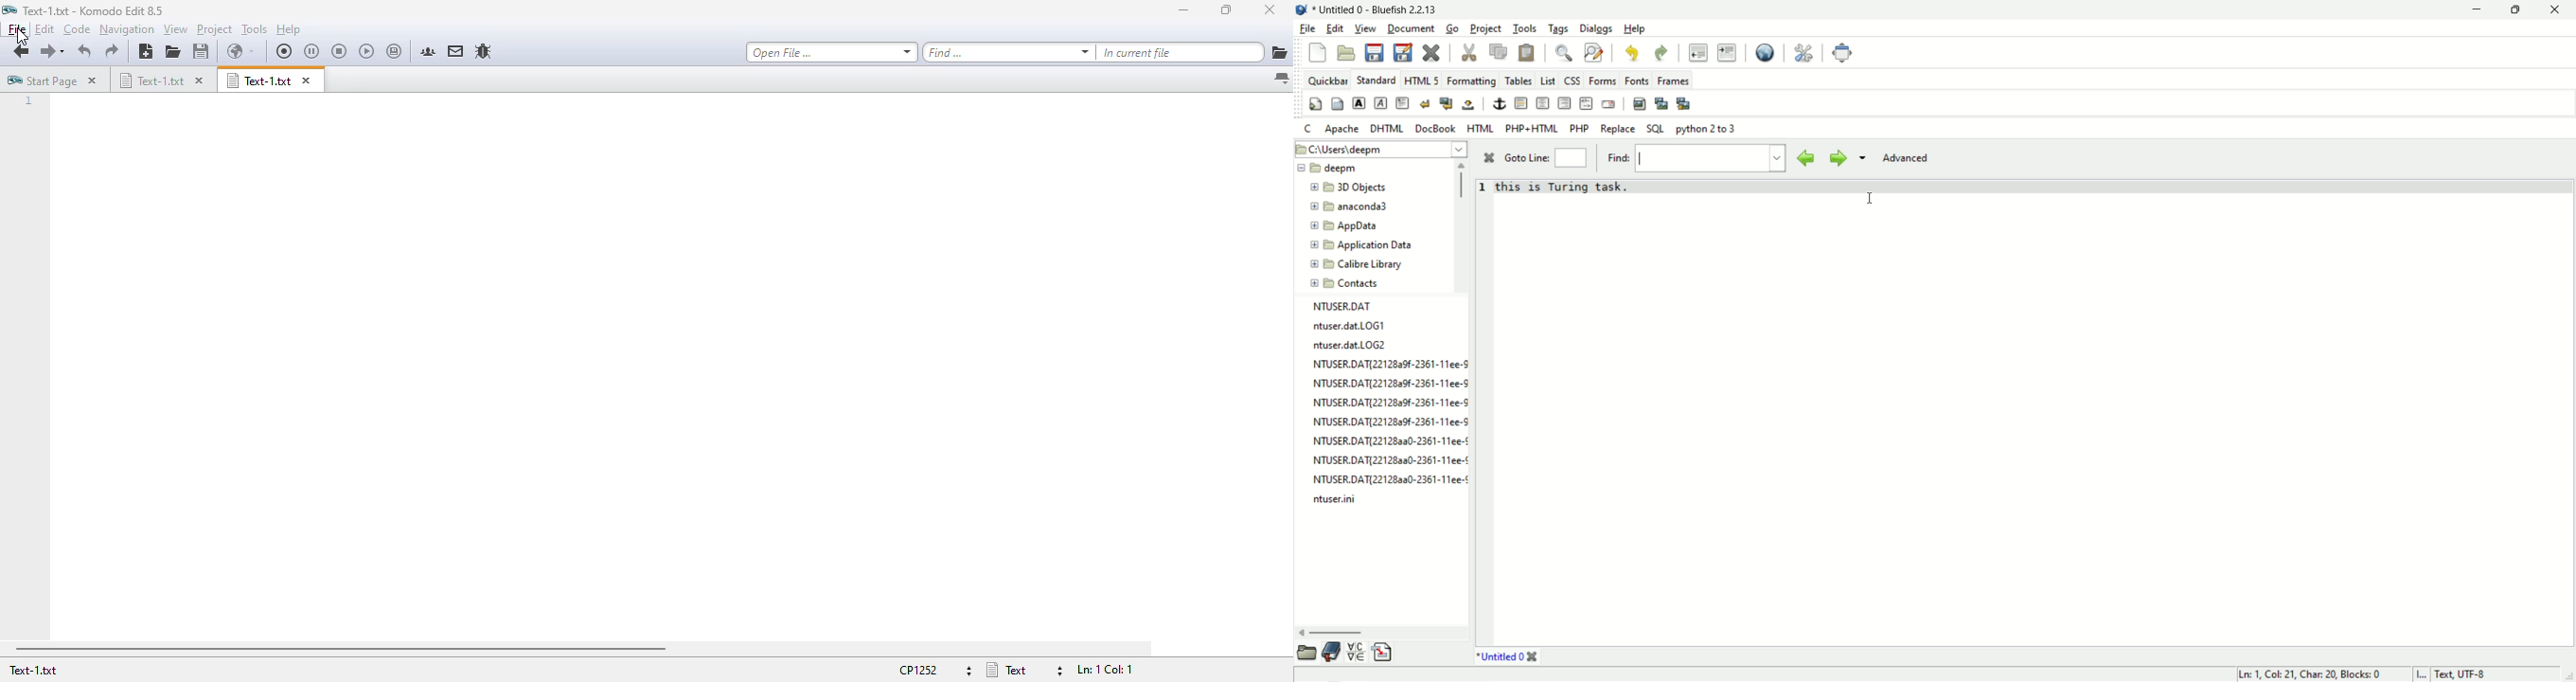 This screenshot has width=2576, height=700. What do you see at coordinates (1618, 129) in the screenshot?
I see `Replace` at bounding box center [1618, 129].